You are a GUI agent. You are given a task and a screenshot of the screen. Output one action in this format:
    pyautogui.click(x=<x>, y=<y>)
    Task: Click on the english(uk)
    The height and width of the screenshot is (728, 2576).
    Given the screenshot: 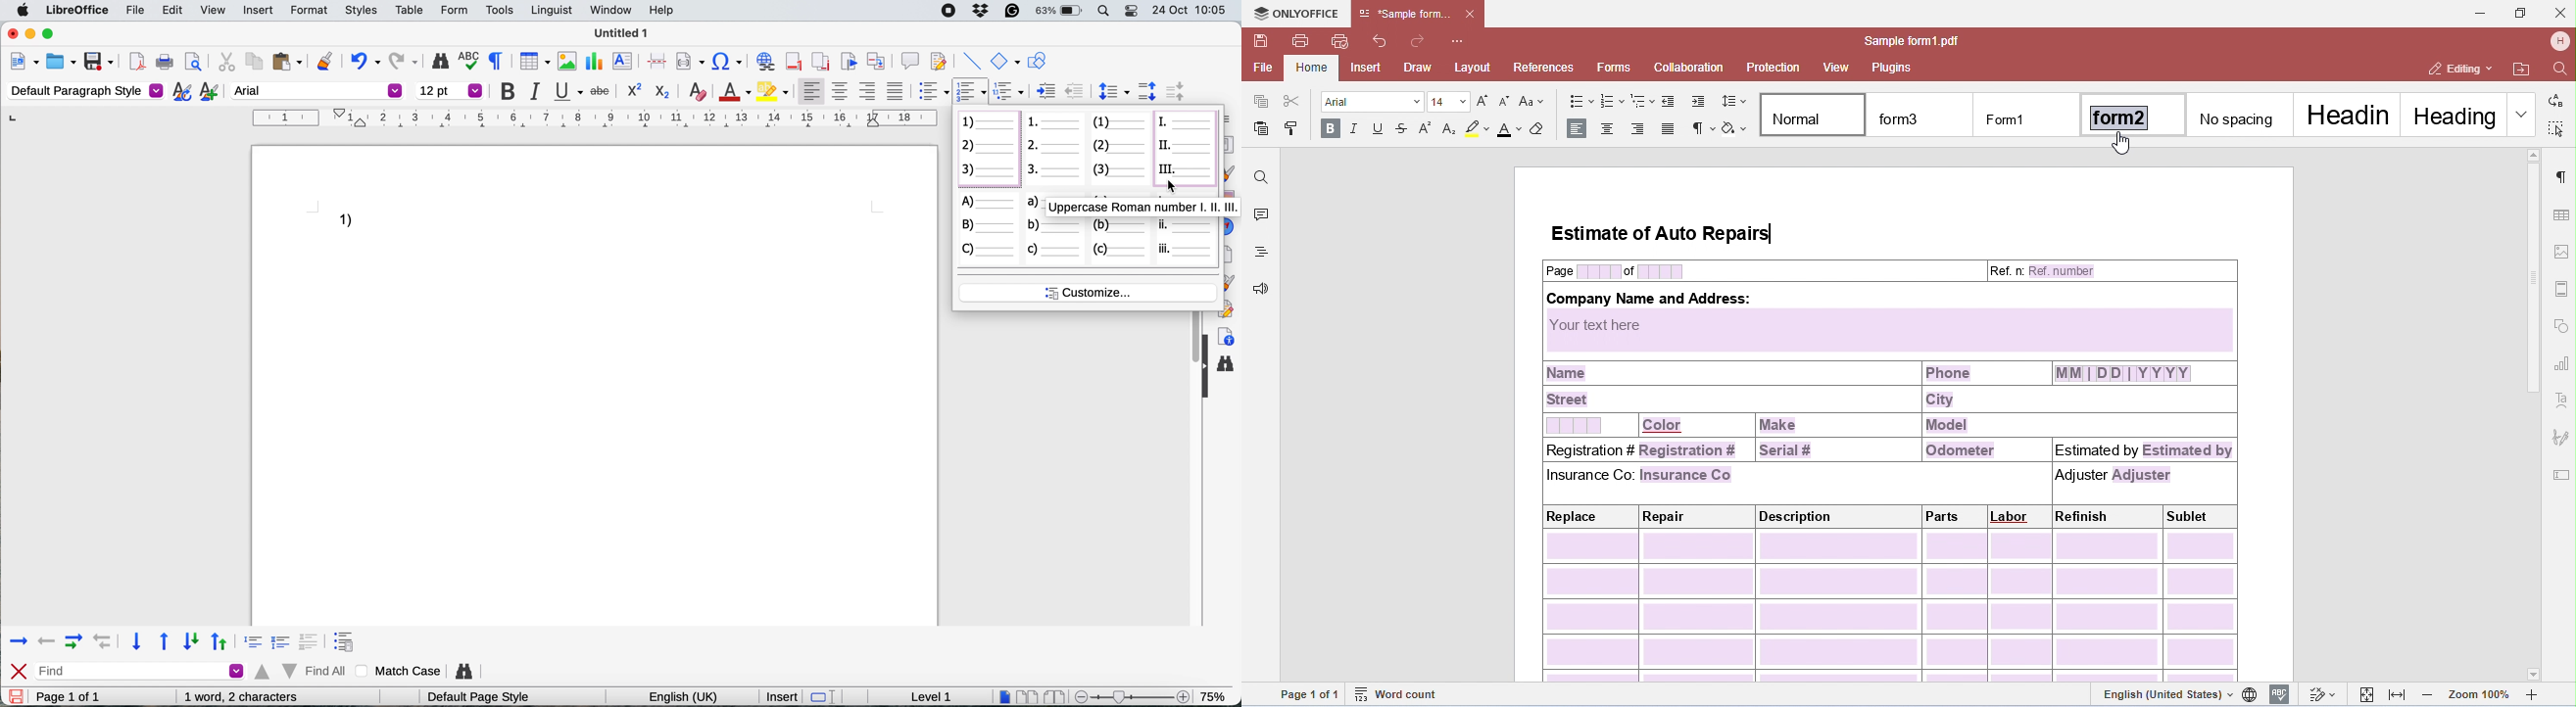 What is the action you would take?
    pyautogui.click(x=692, y=696)
    